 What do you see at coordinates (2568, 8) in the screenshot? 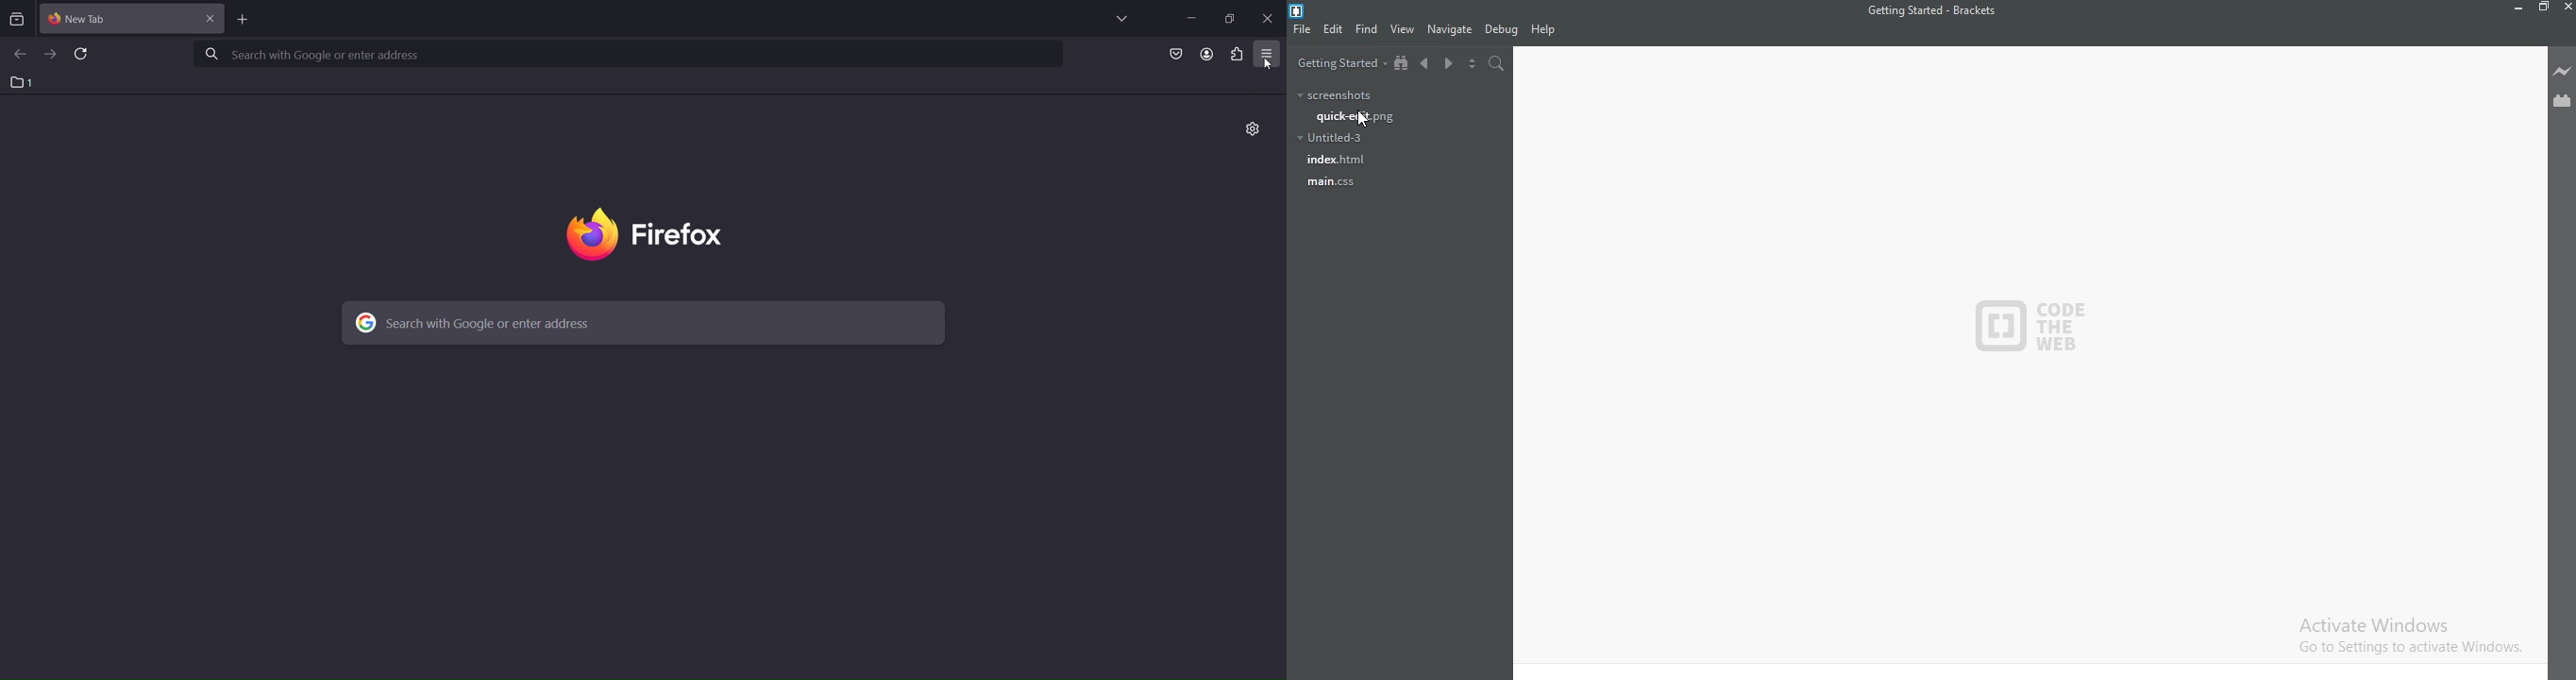
I see `close` at bounding box center [2568, 8].